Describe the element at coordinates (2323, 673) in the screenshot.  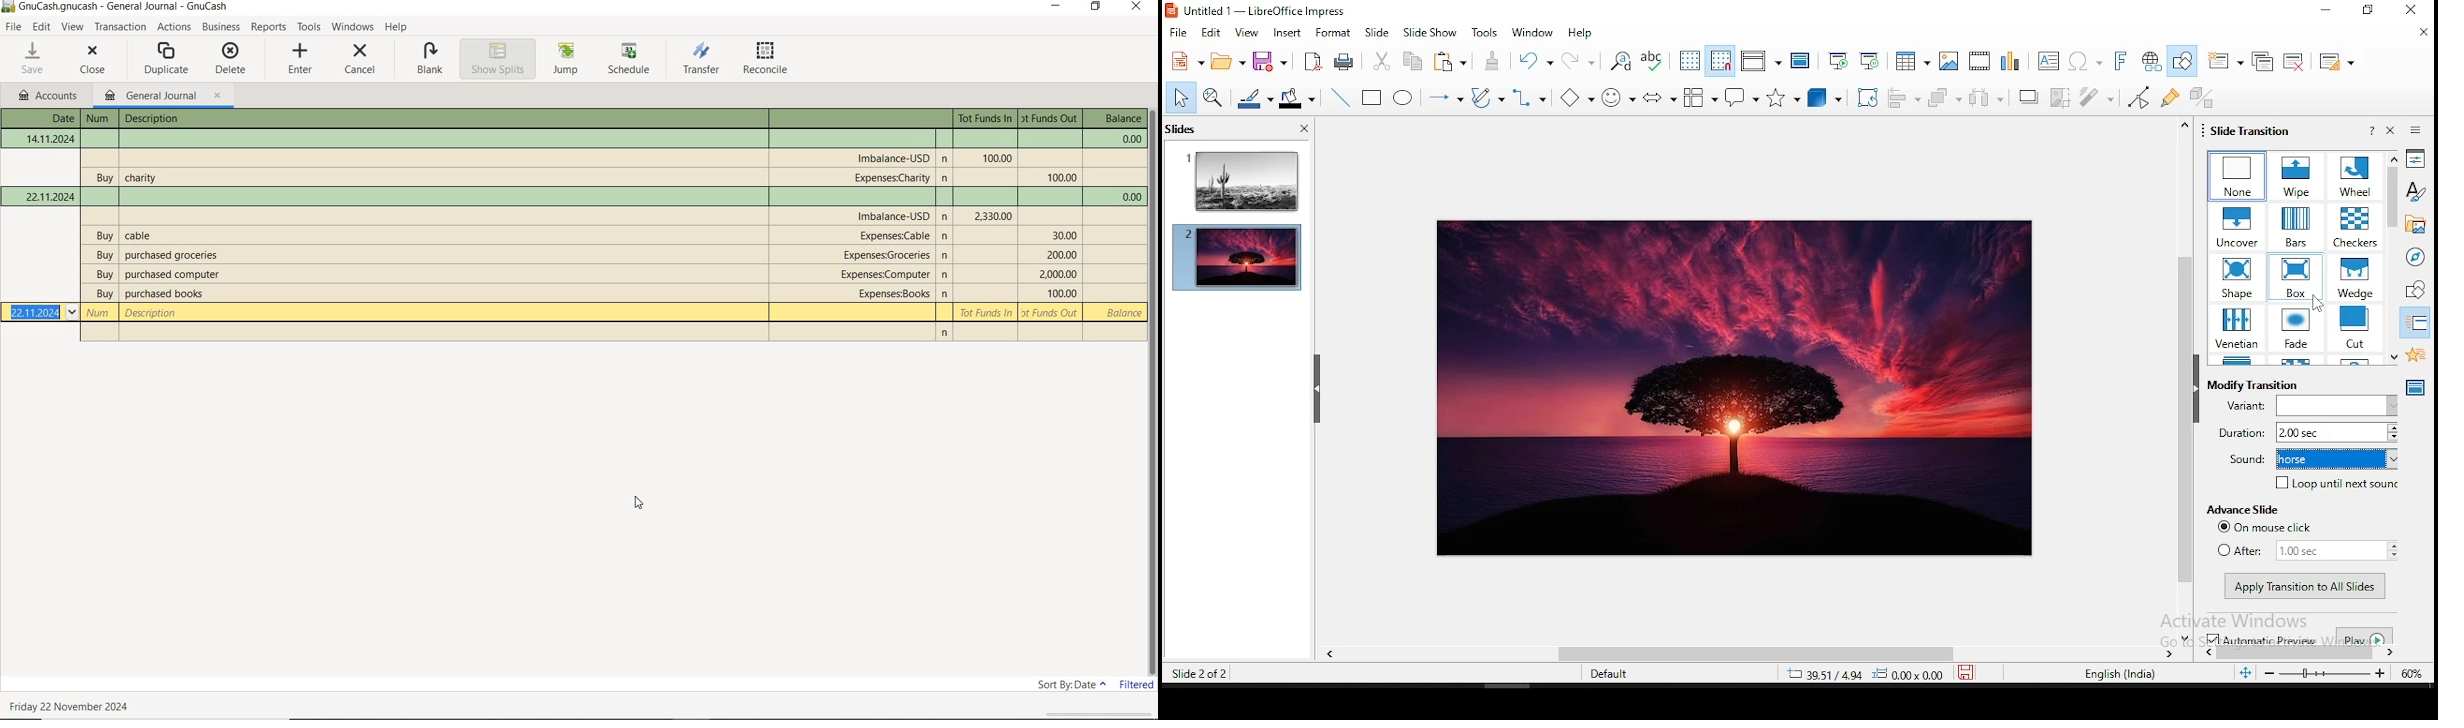
I see `zoom` at that location.